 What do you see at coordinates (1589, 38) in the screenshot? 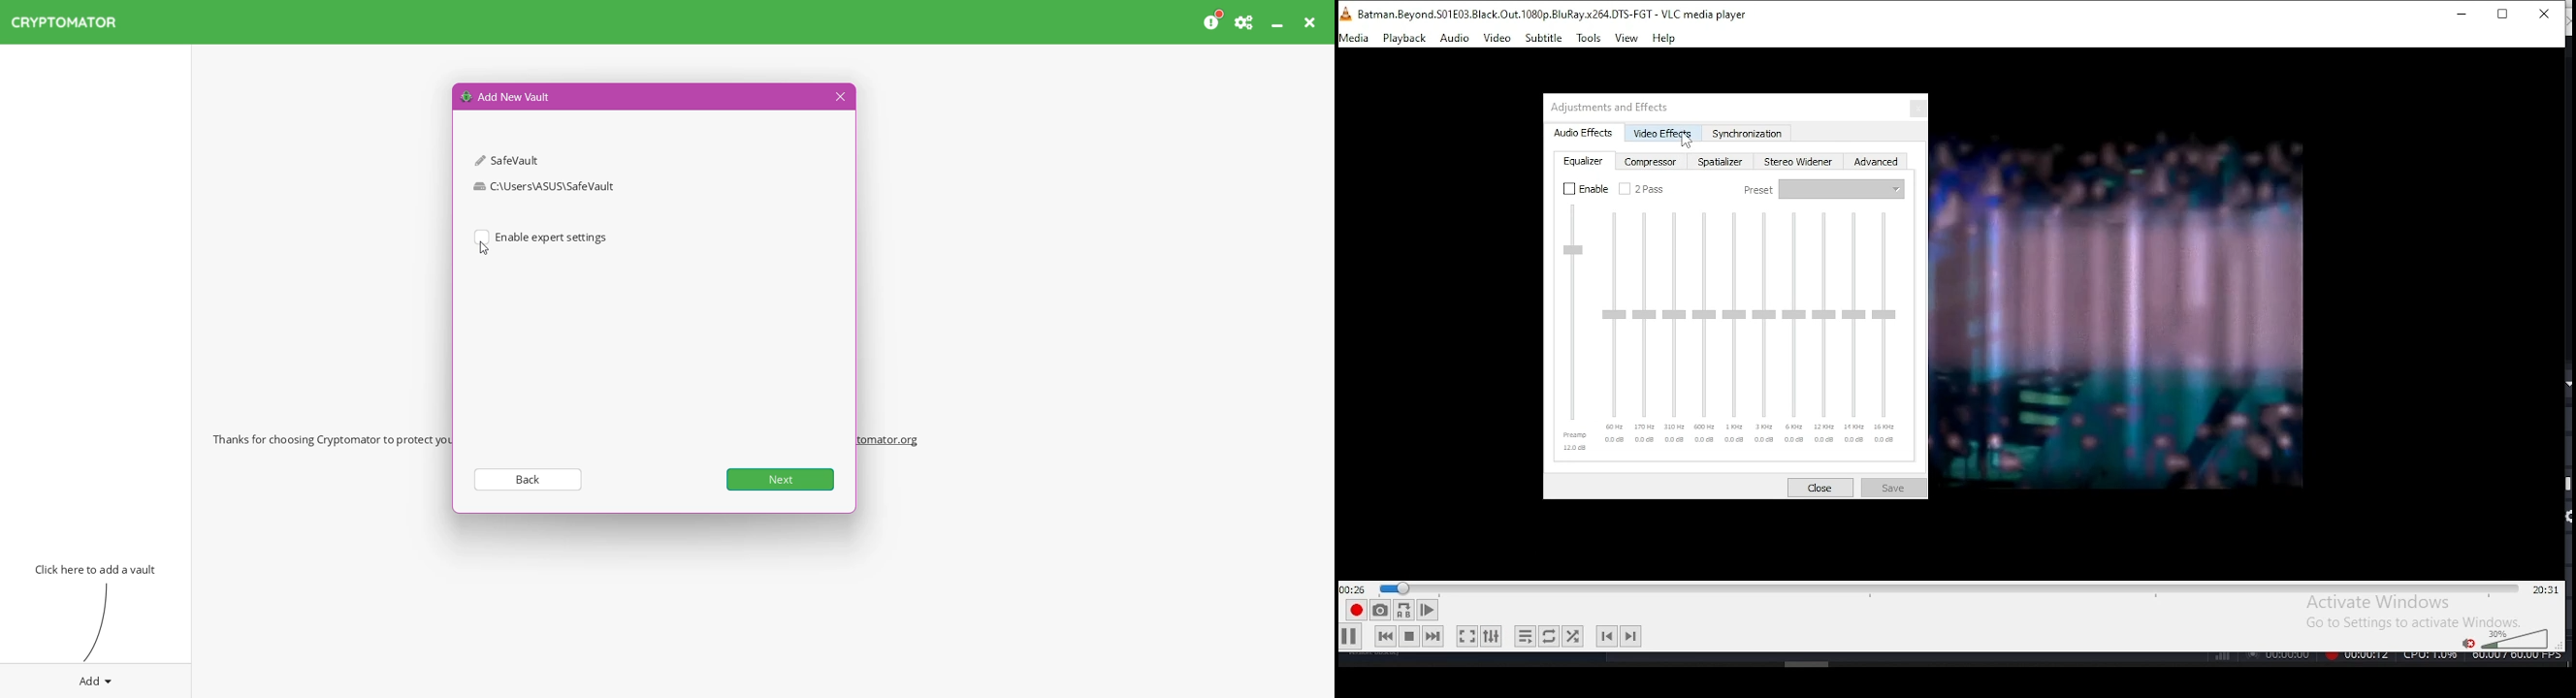
I see `tools` at bounding box center [1589, 38].